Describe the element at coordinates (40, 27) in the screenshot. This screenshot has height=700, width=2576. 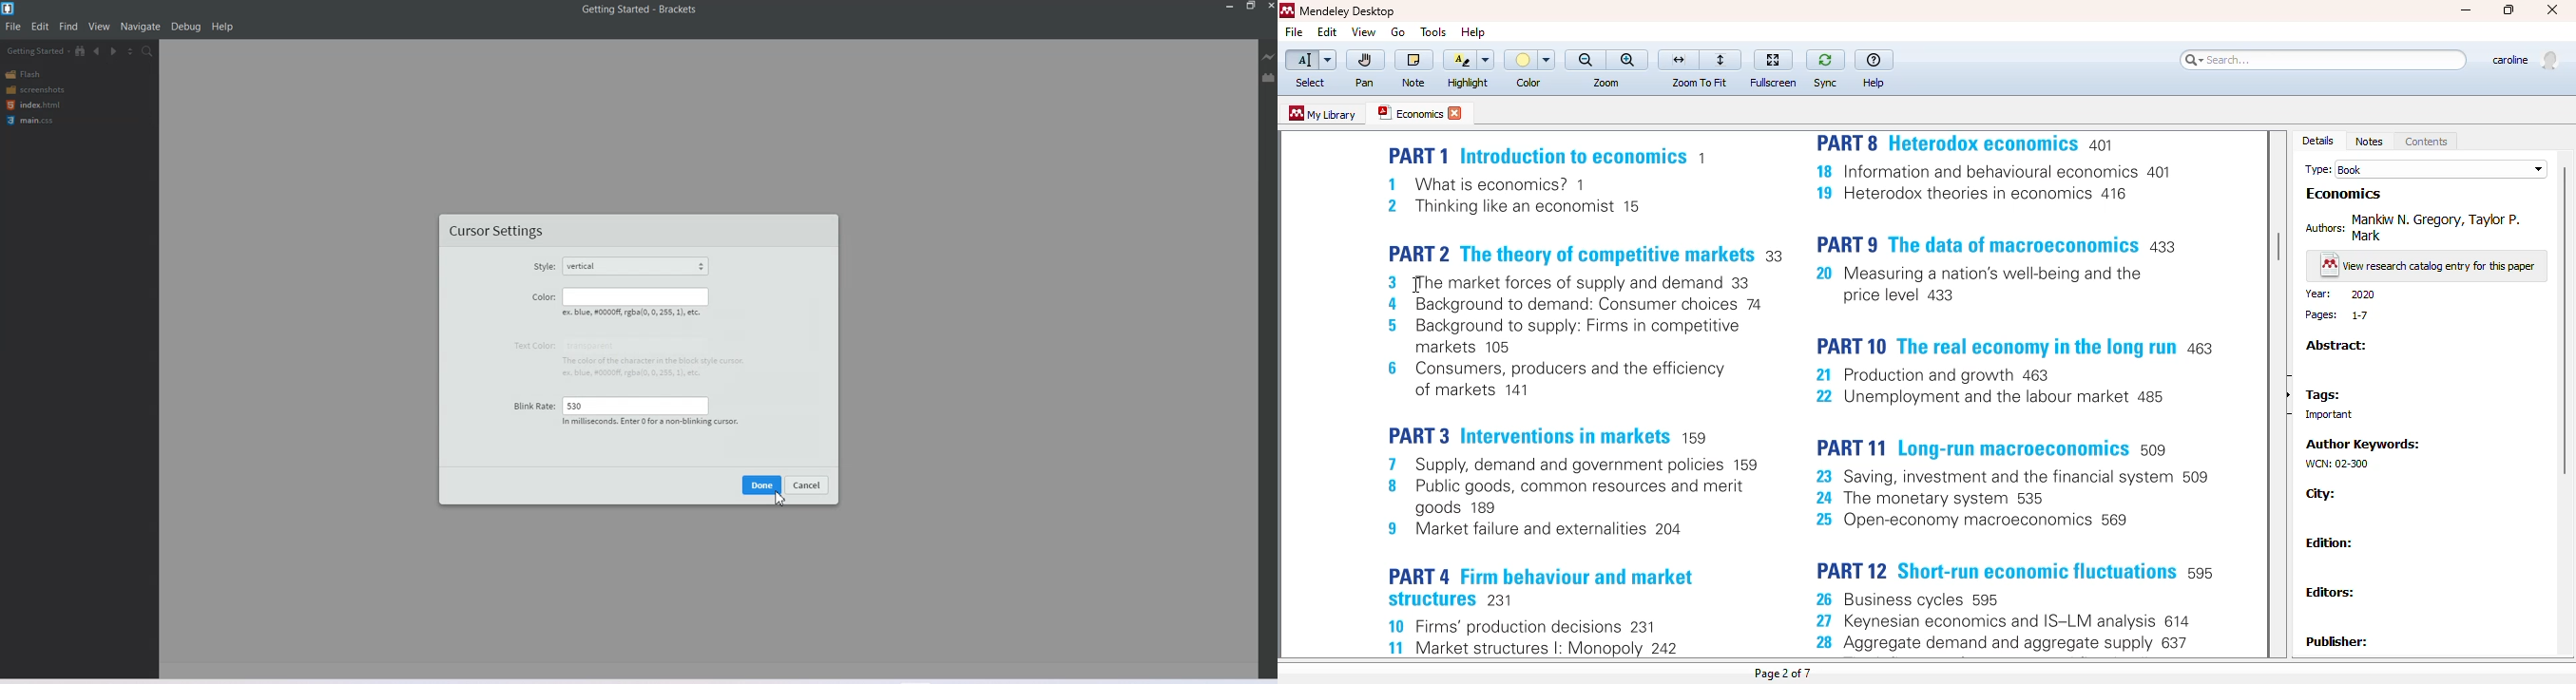
I see `Edit` at that location.